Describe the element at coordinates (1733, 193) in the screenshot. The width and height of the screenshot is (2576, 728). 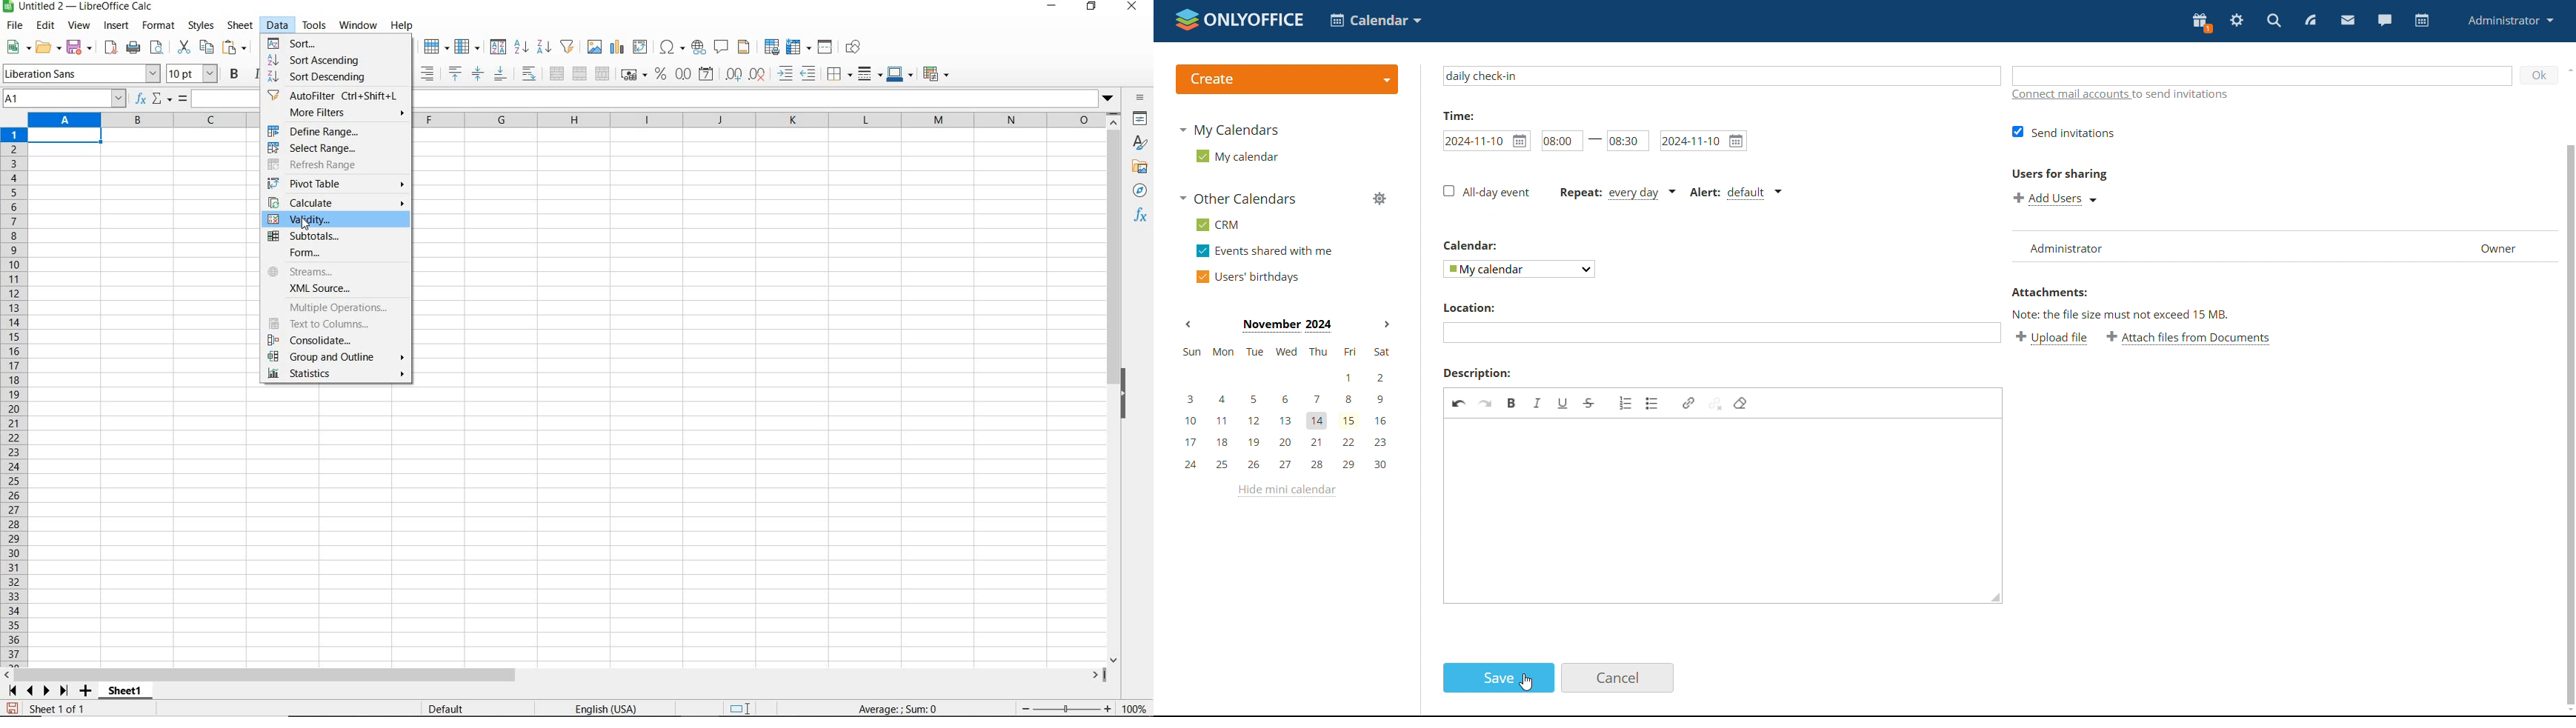
I see `alert type` at that location.